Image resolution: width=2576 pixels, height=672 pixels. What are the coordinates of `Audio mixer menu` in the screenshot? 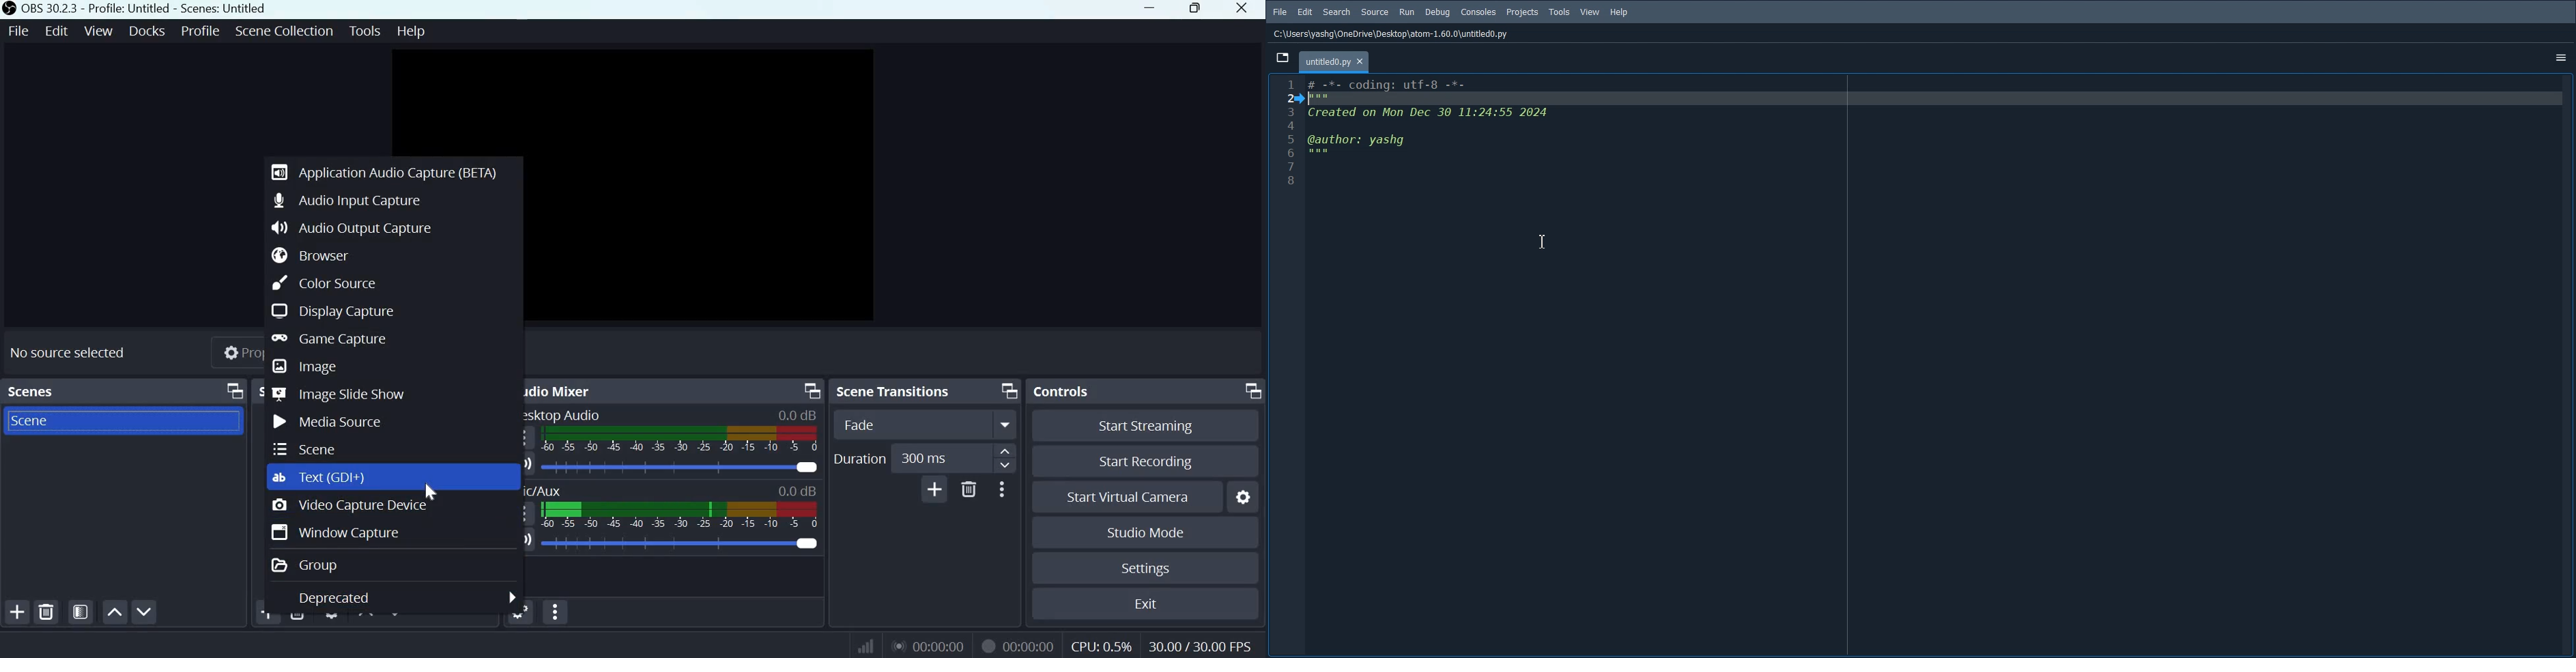 It's located at (555, 612).